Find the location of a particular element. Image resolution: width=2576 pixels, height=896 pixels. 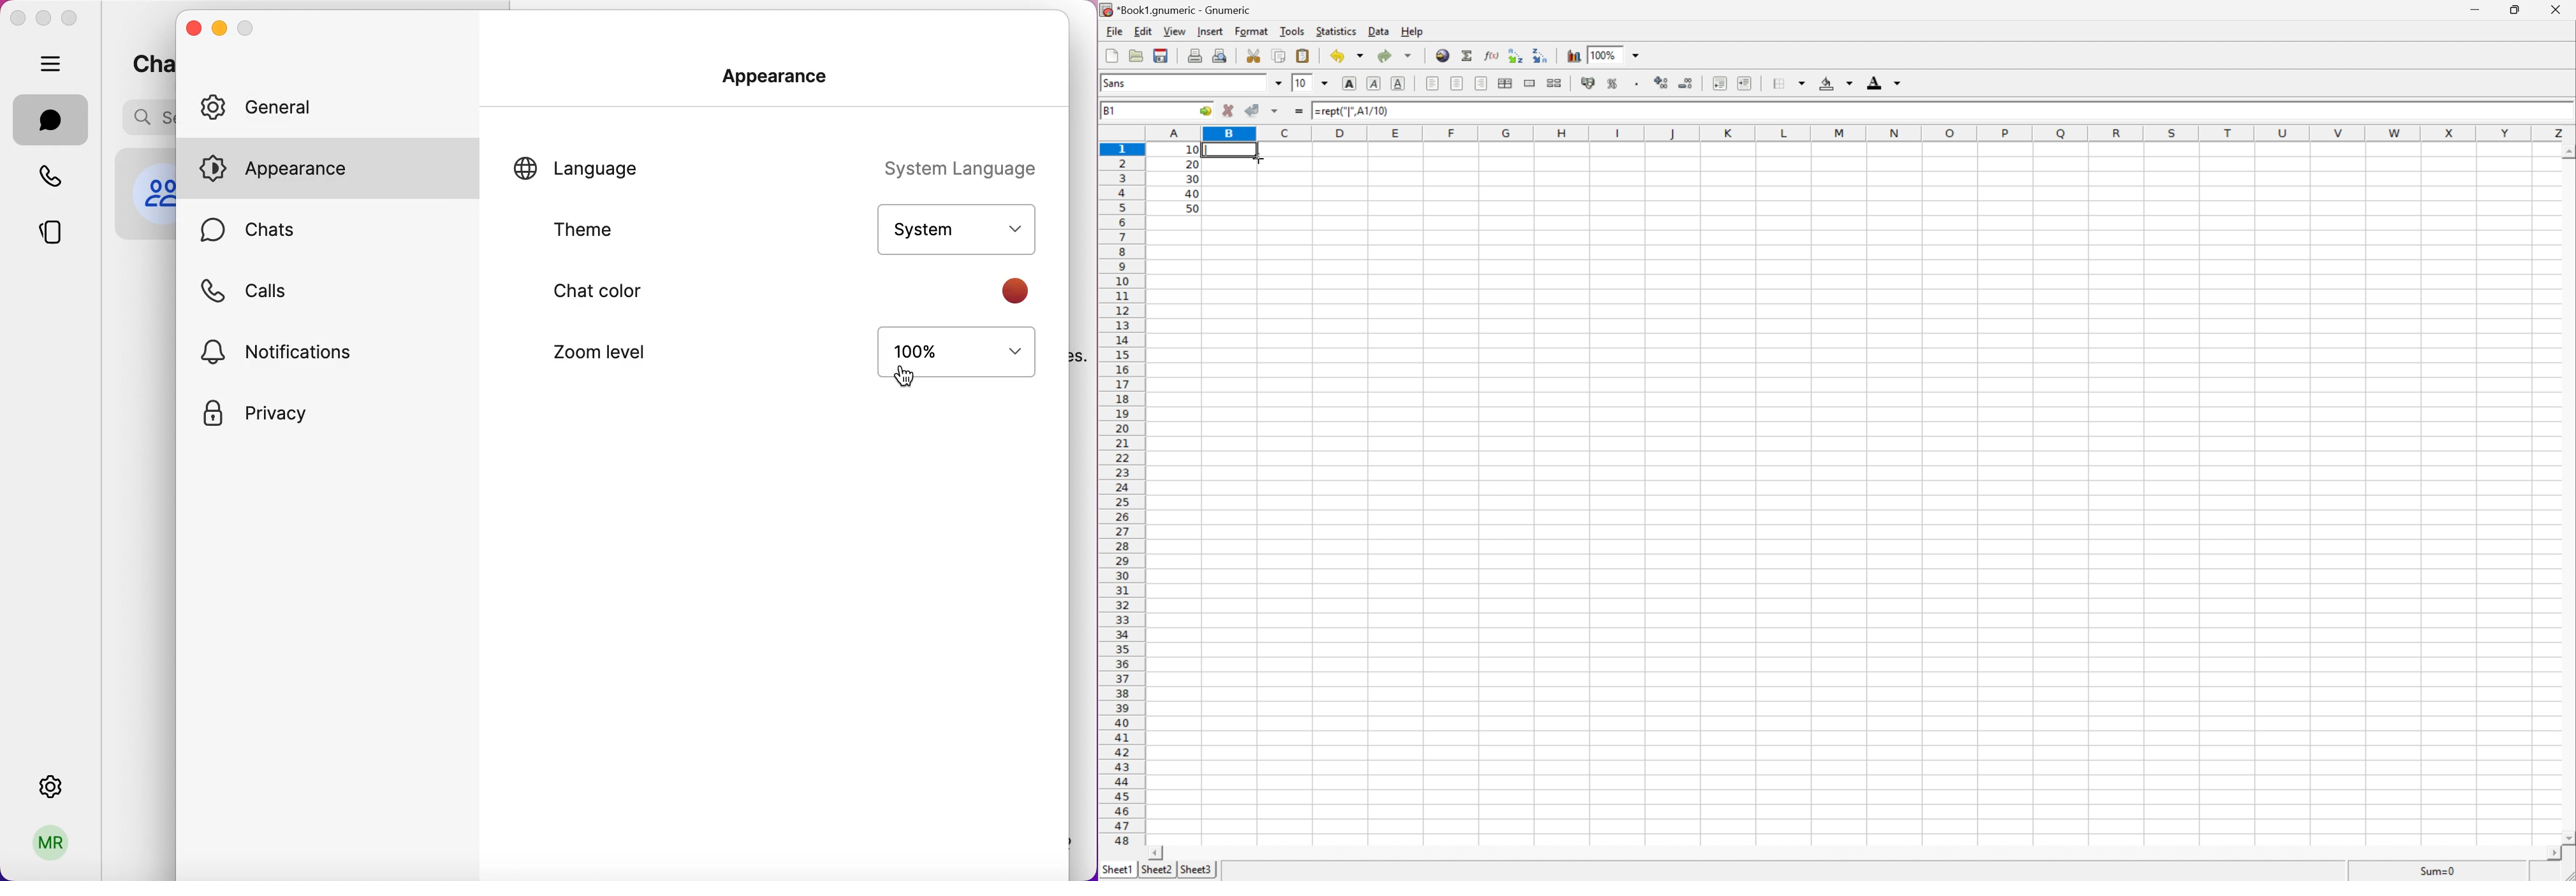

Create a new workbook is located at coordinates (1112, 54).